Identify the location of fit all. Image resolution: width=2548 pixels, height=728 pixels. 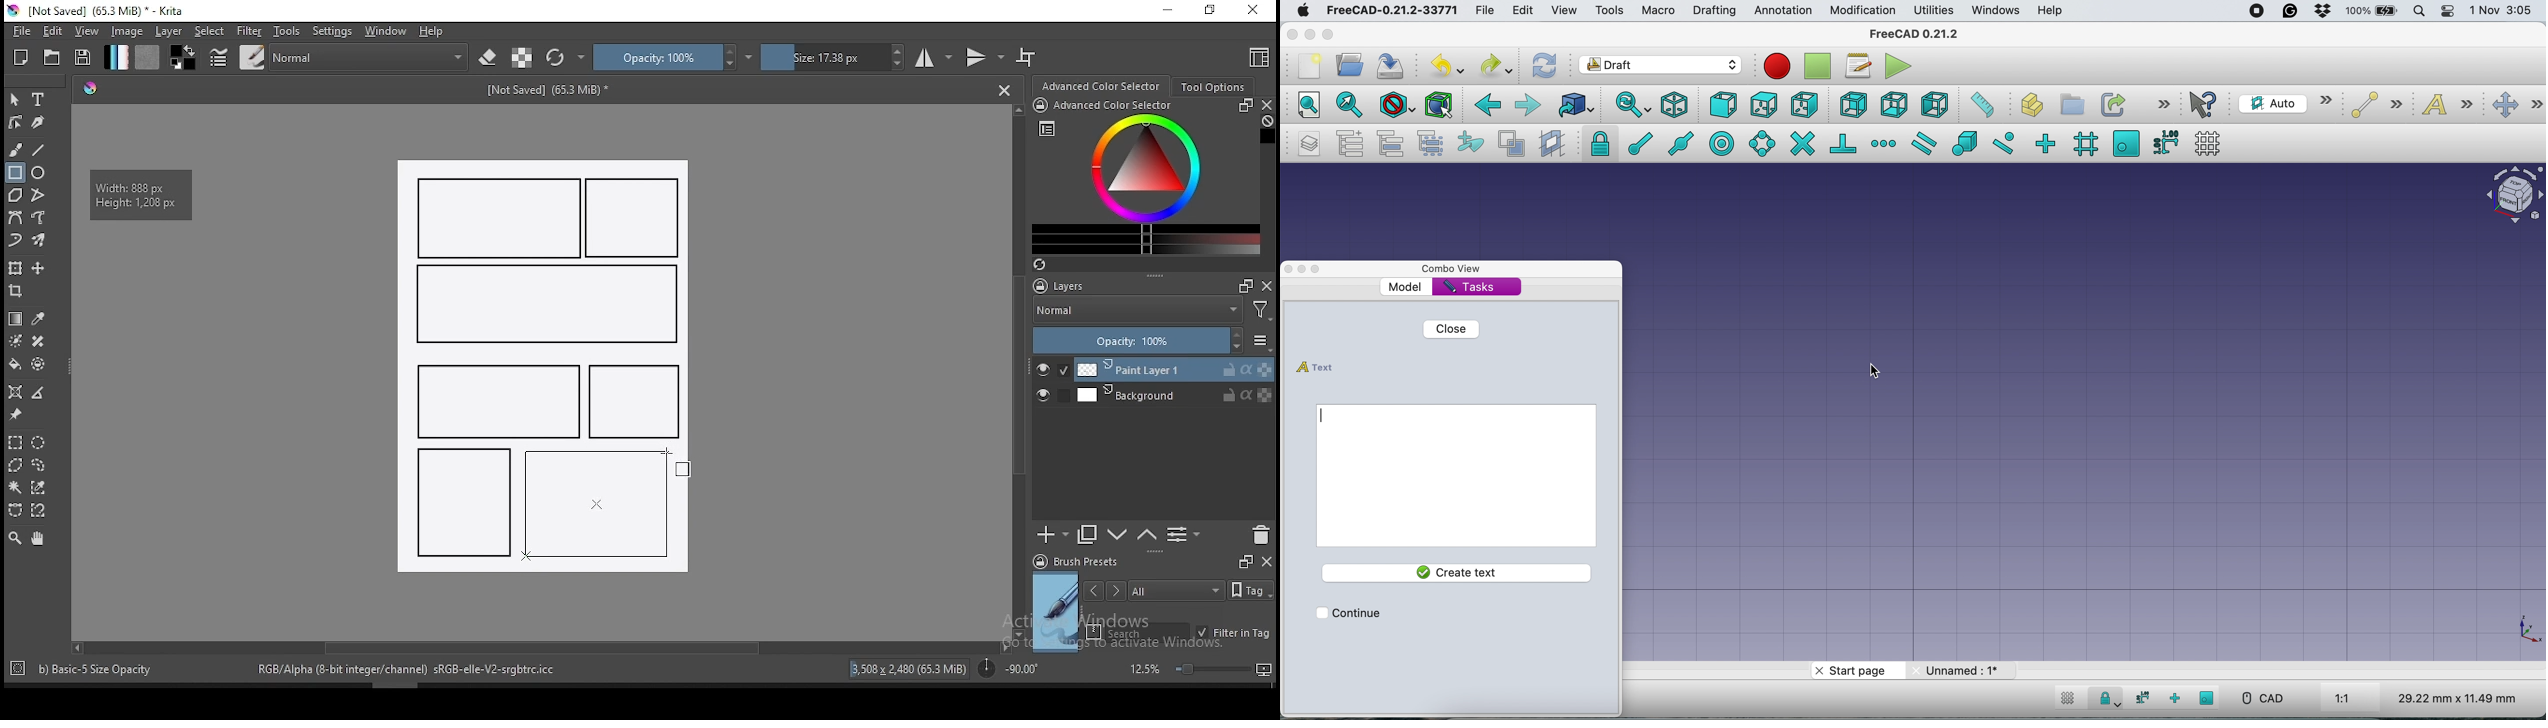
(1309, 106).